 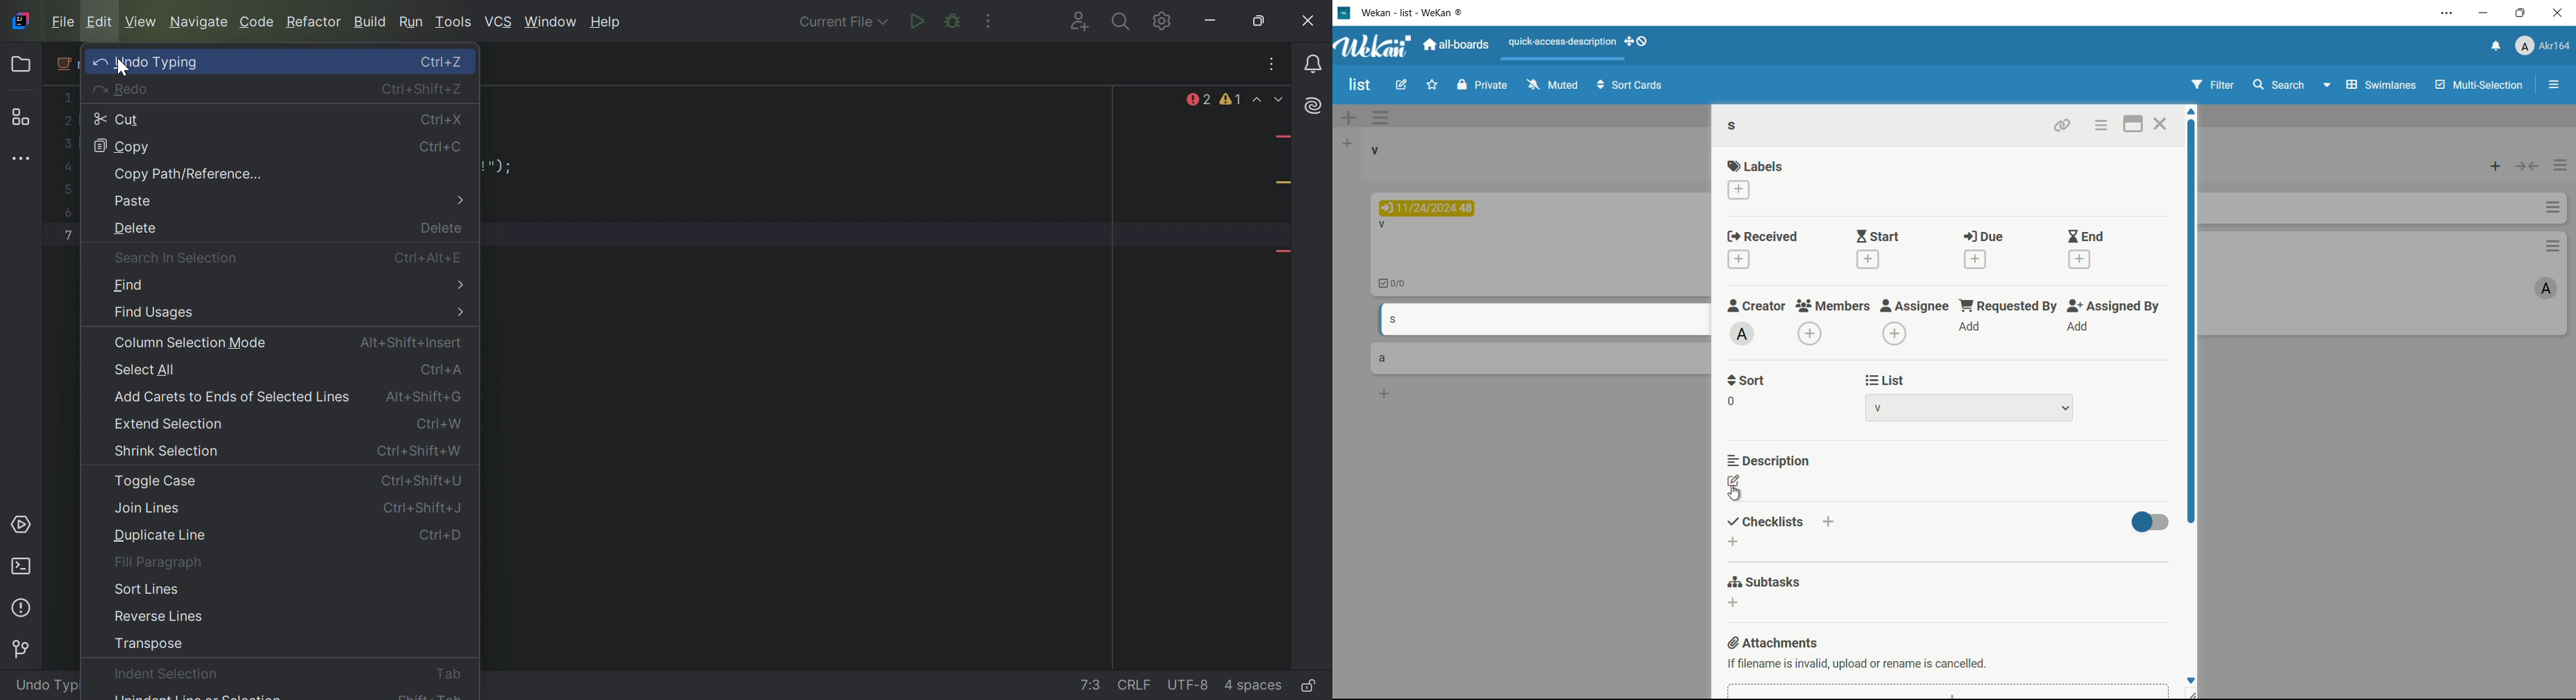 What do you see at coordinates (2100, 125) in the screenshot?
I see `card actions` at bounding box center [2100, 125].